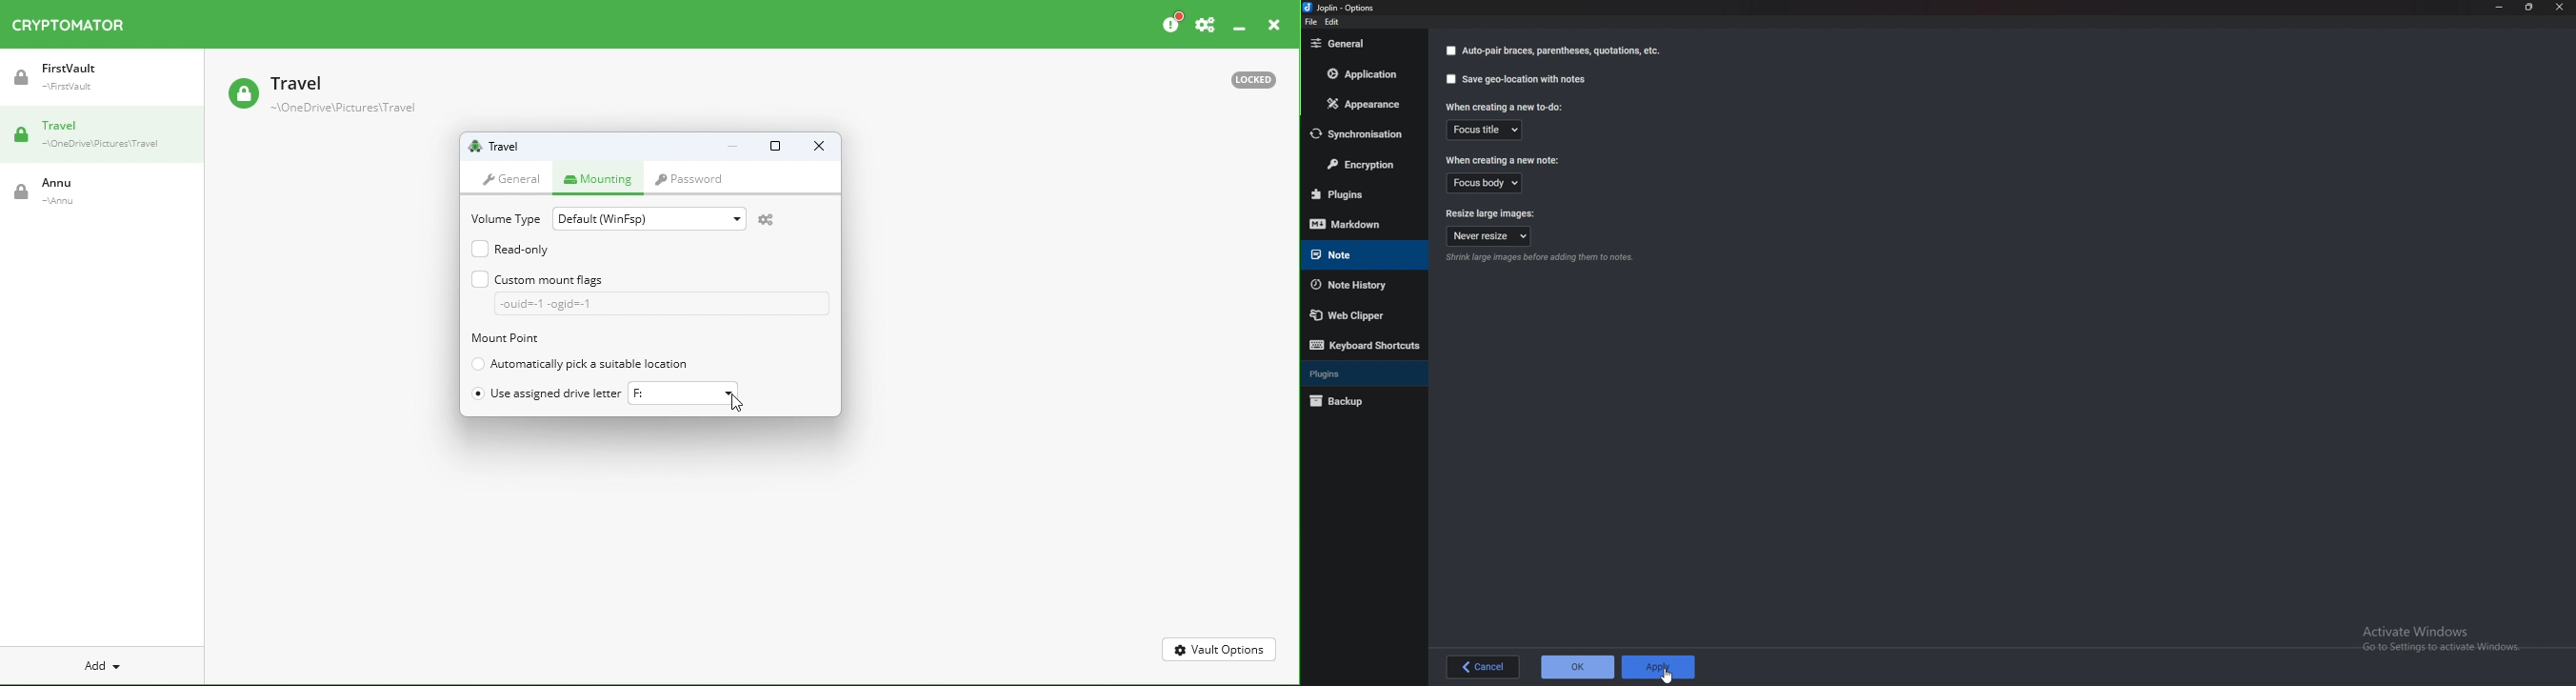 The height and width of the screenshot is (700, 2576). Describe the element at coordinates (602, 177) in the screenshot. I see `Mounting` at that location.